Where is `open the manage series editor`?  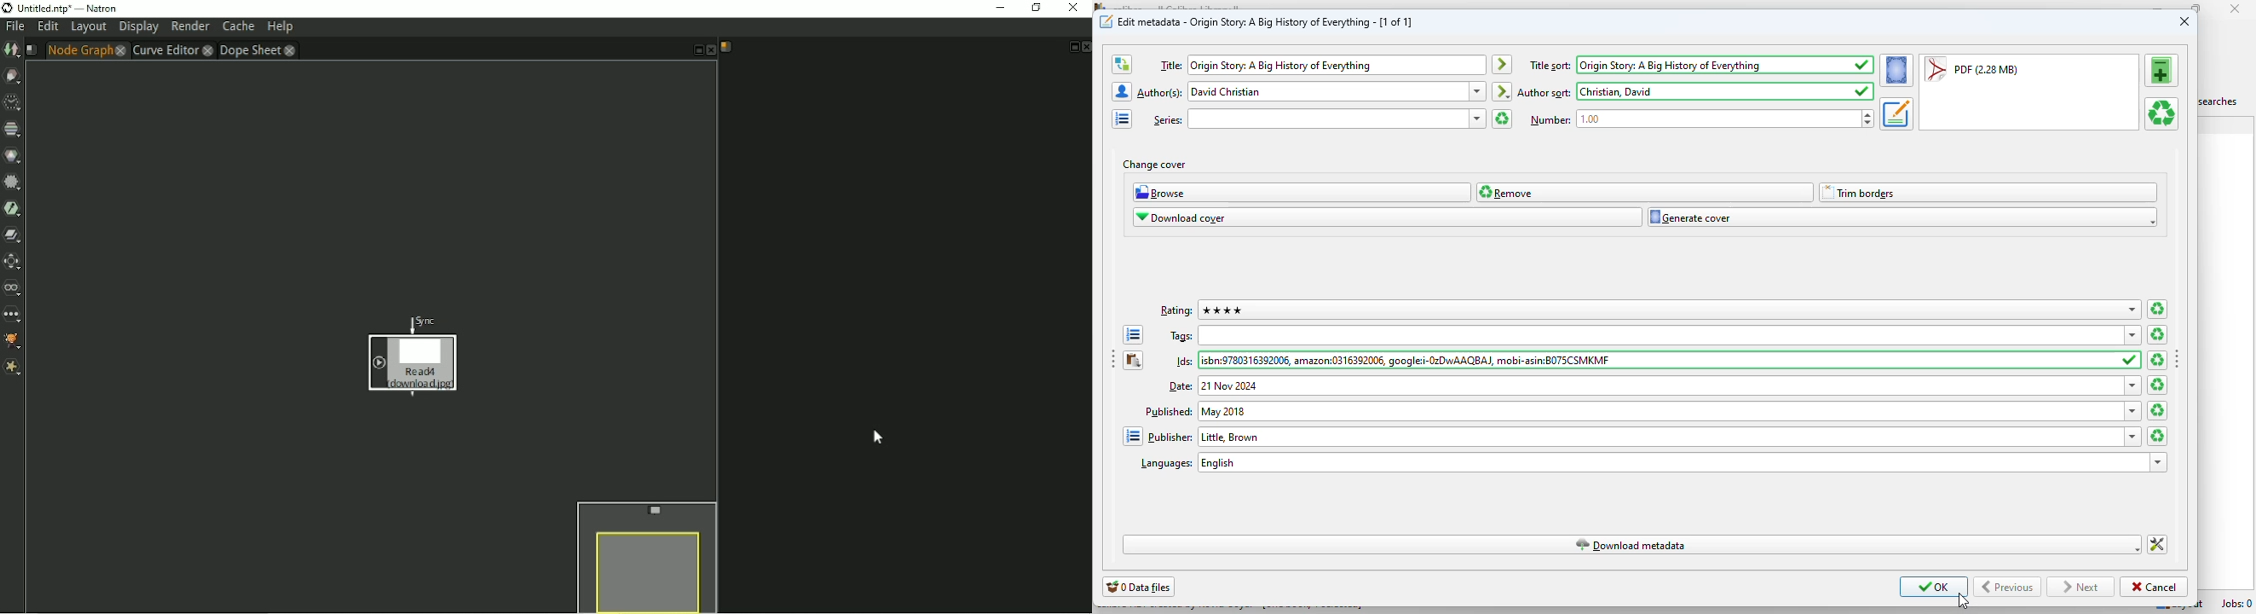 open the manage series editor is located at coordinates (1123, 119).